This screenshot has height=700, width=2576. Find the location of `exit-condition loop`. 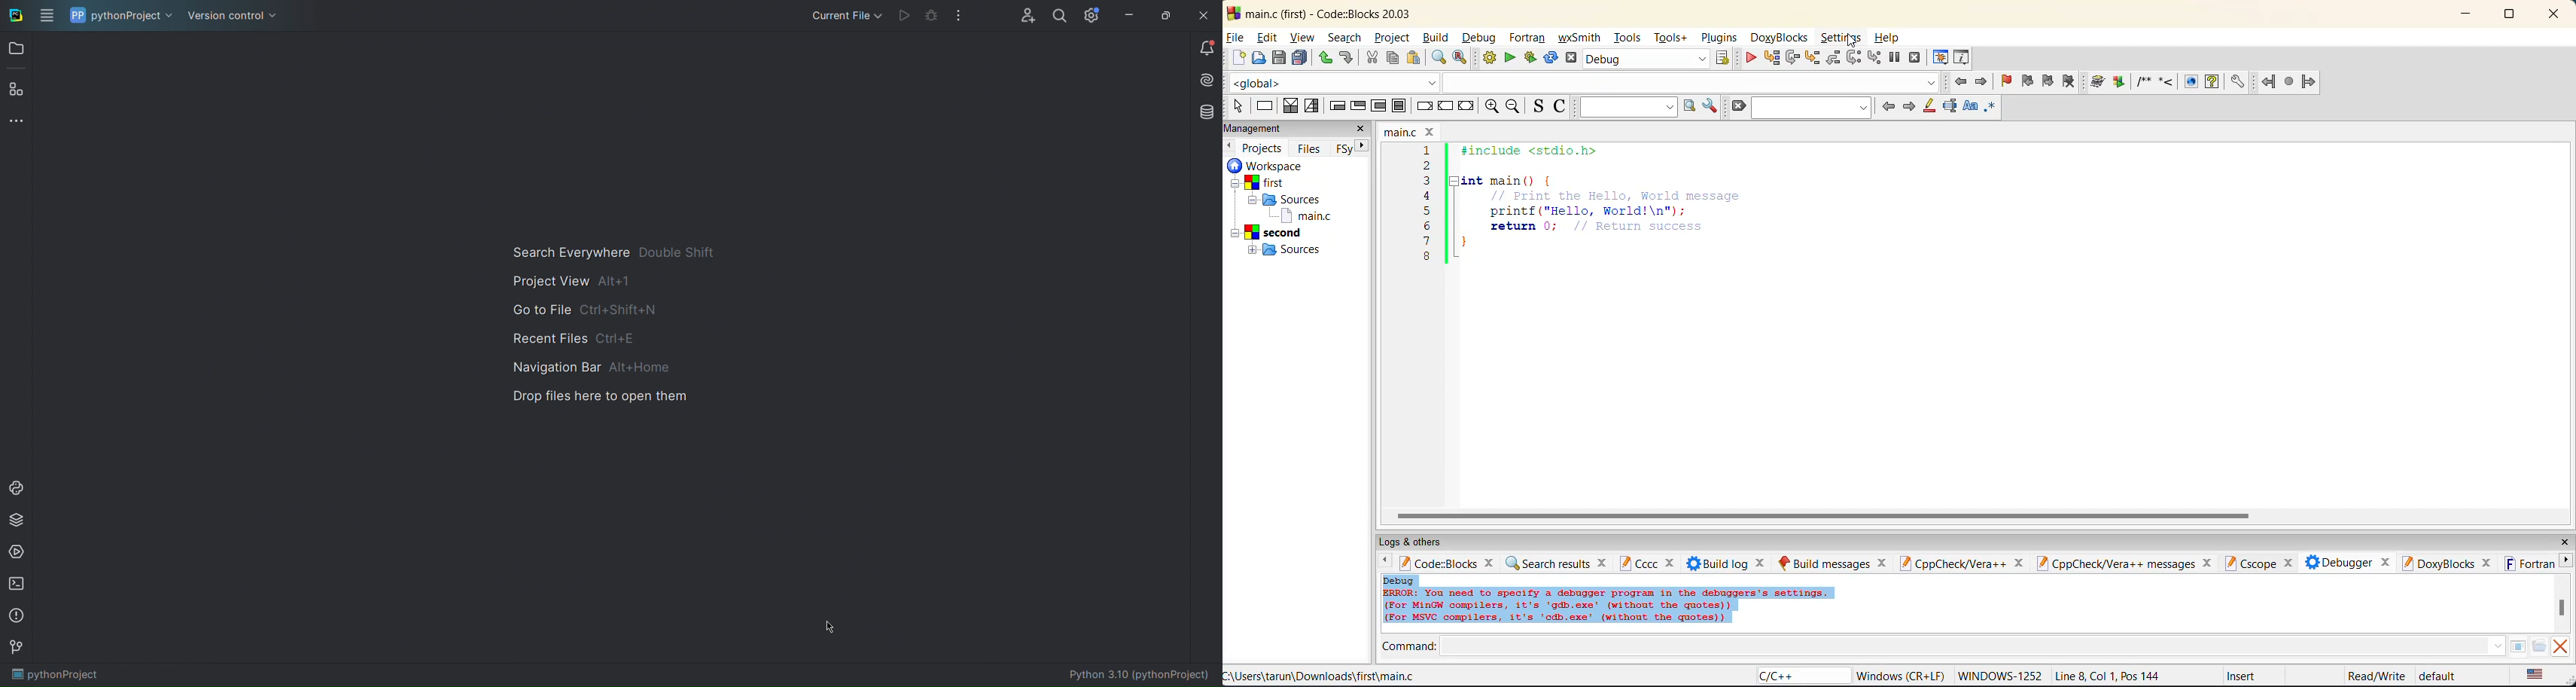

exit-condition loop is located at coordinates (1360, 105).